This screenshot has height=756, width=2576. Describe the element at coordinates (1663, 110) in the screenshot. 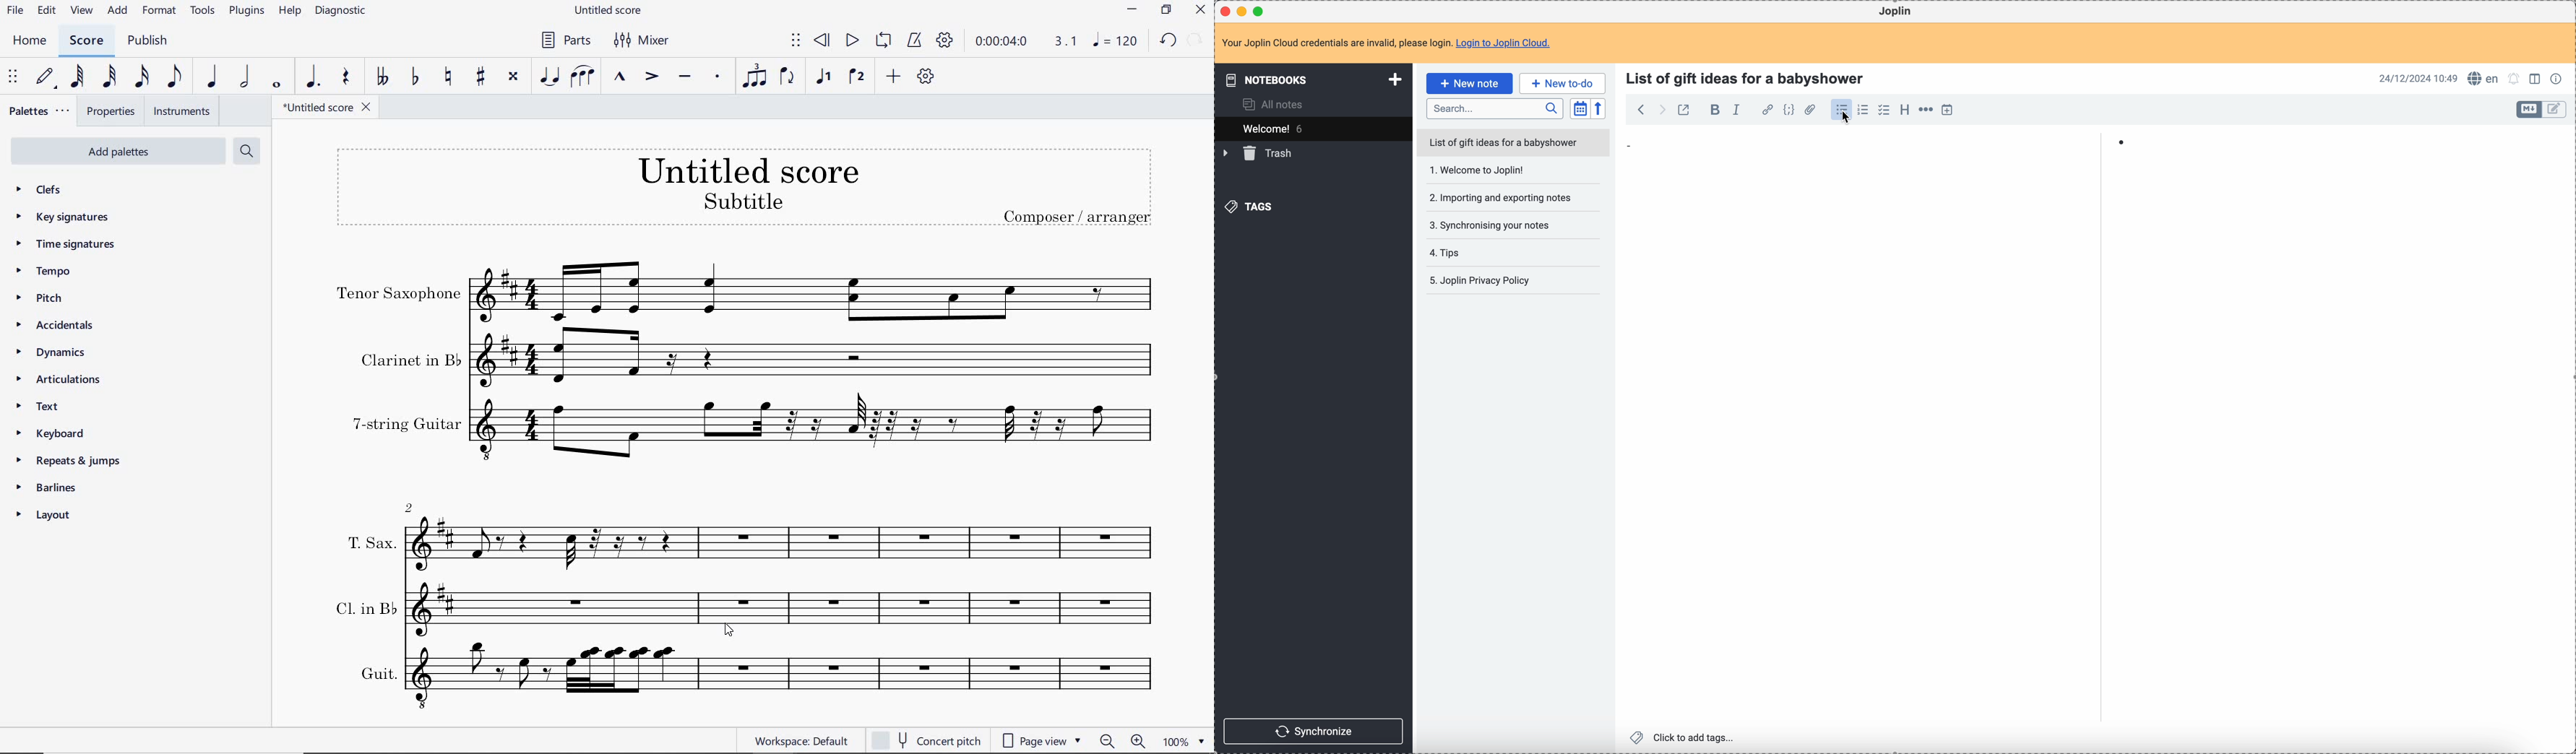

I see `foward` at that location.